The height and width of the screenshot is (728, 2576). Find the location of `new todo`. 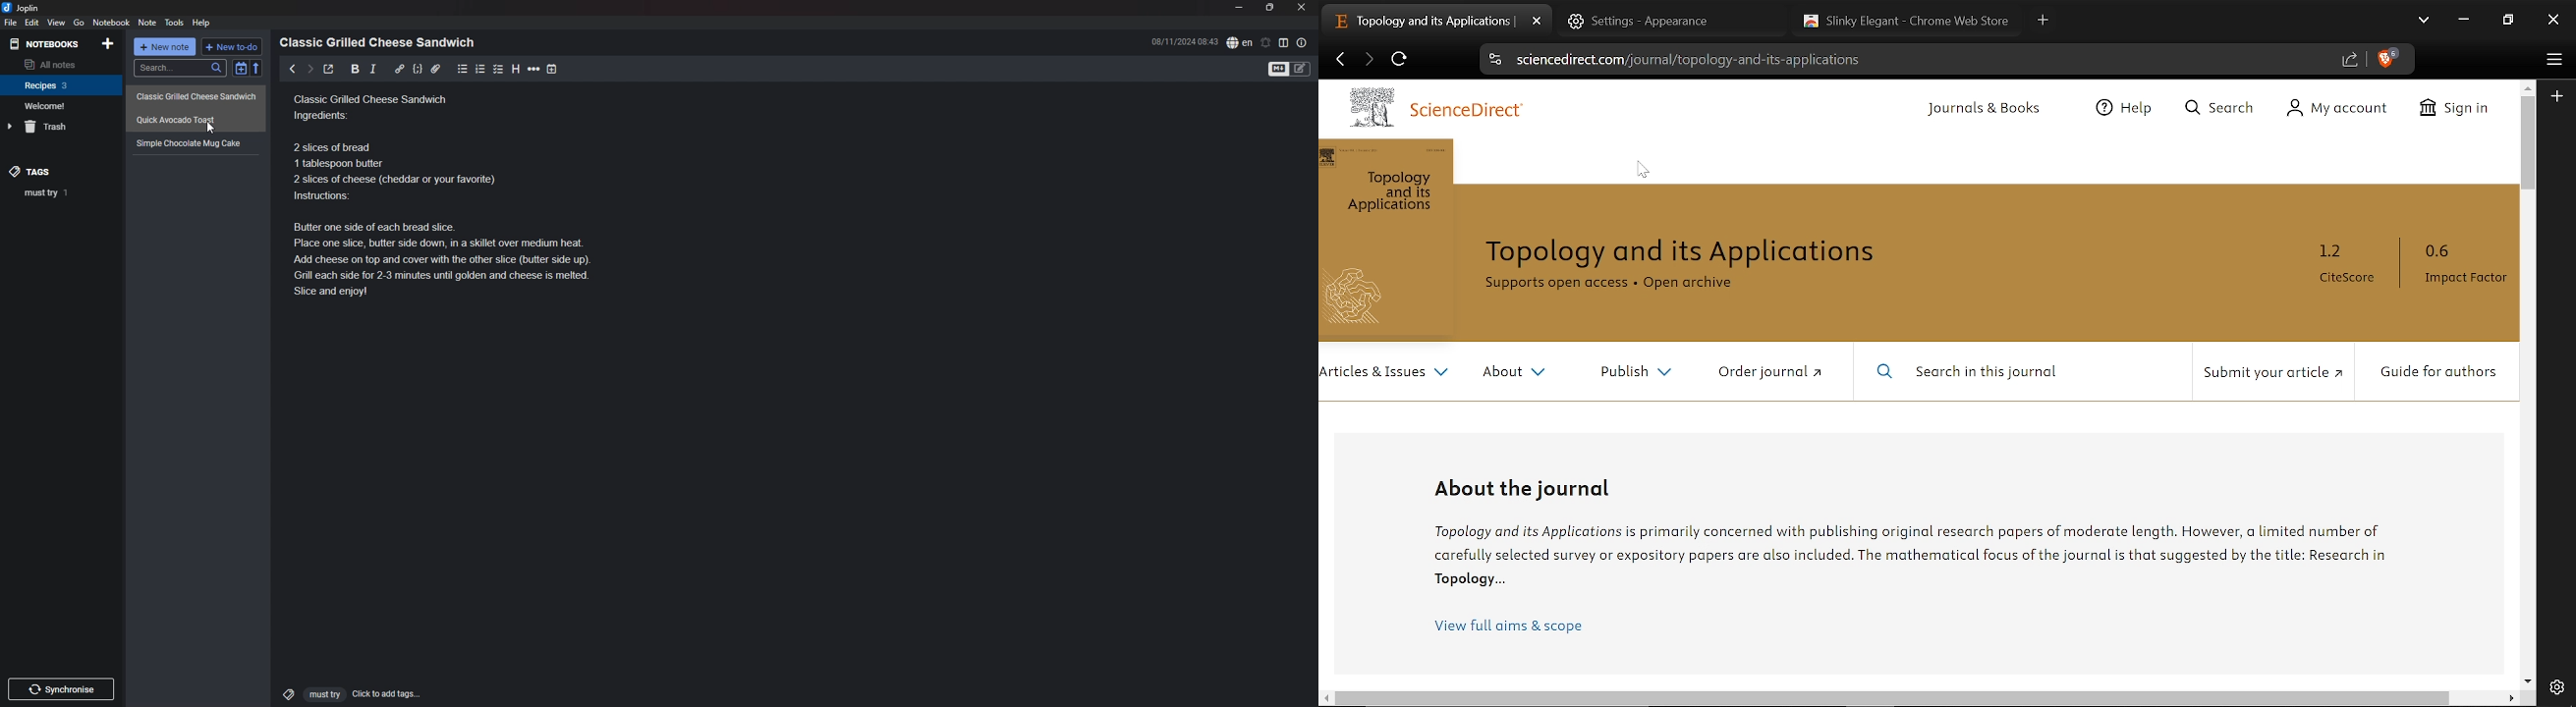

new todo is located at coordinates (233, 47).